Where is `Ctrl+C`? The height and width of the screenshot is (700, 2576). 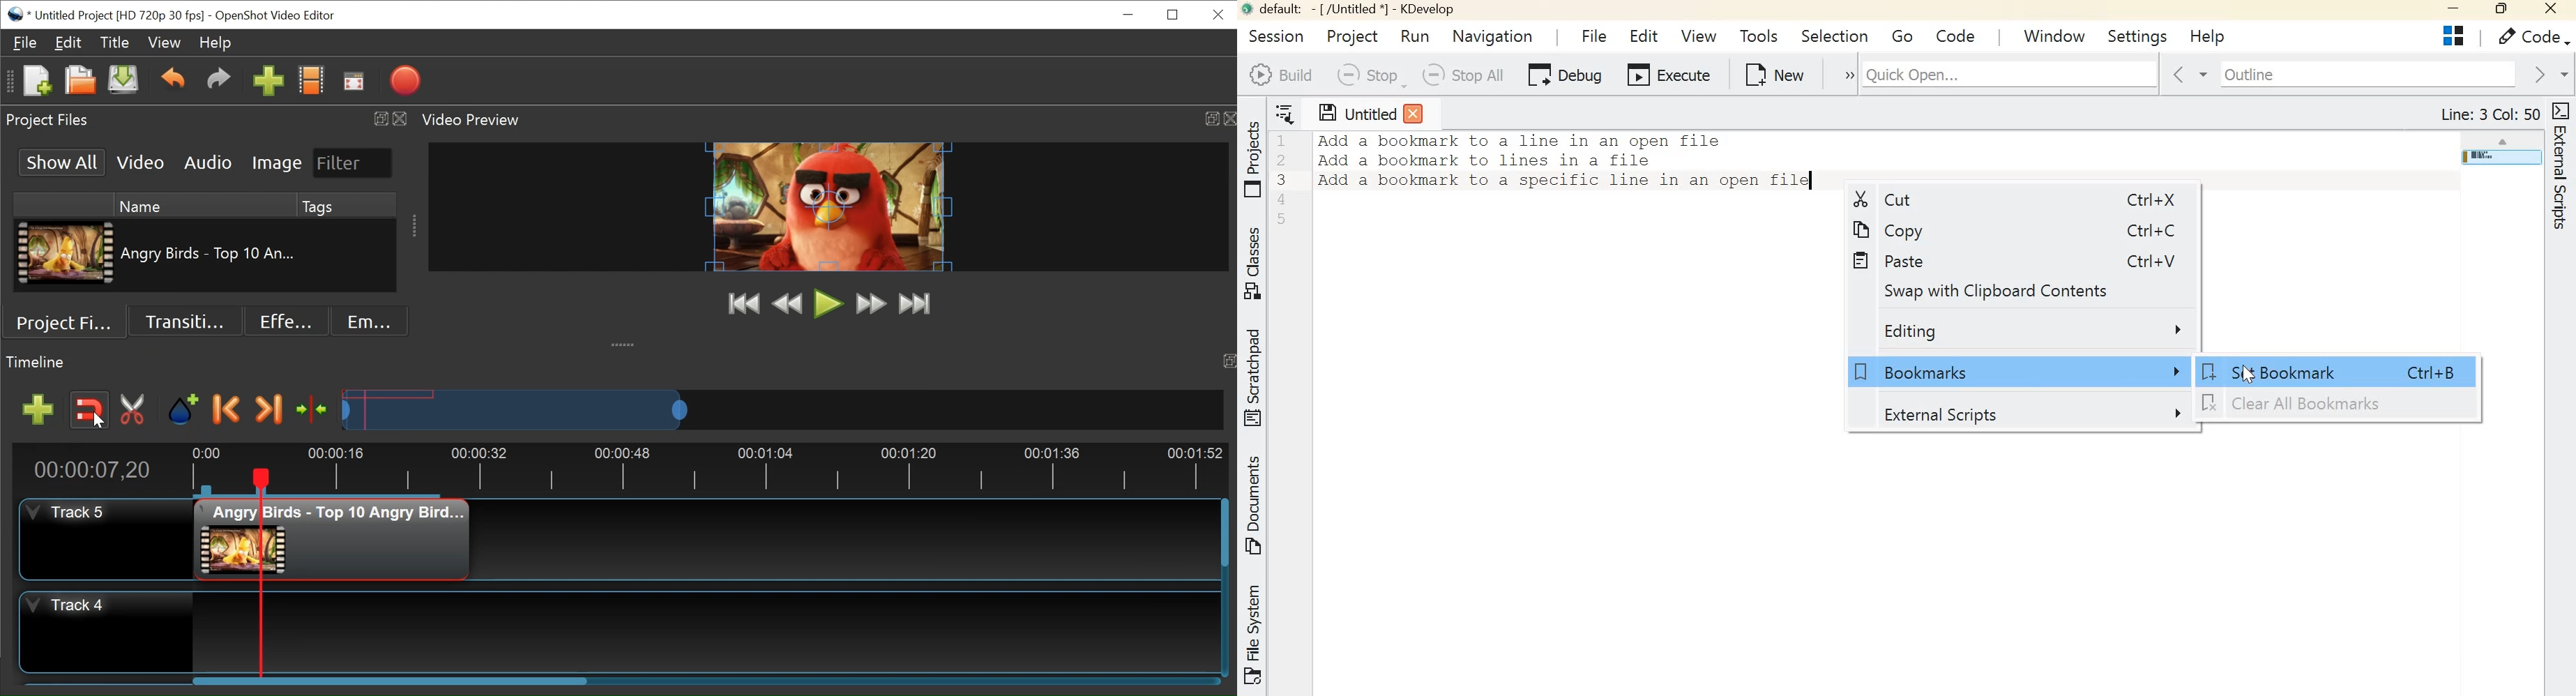 Ctrl+C is located at coordinates (2153, 231).